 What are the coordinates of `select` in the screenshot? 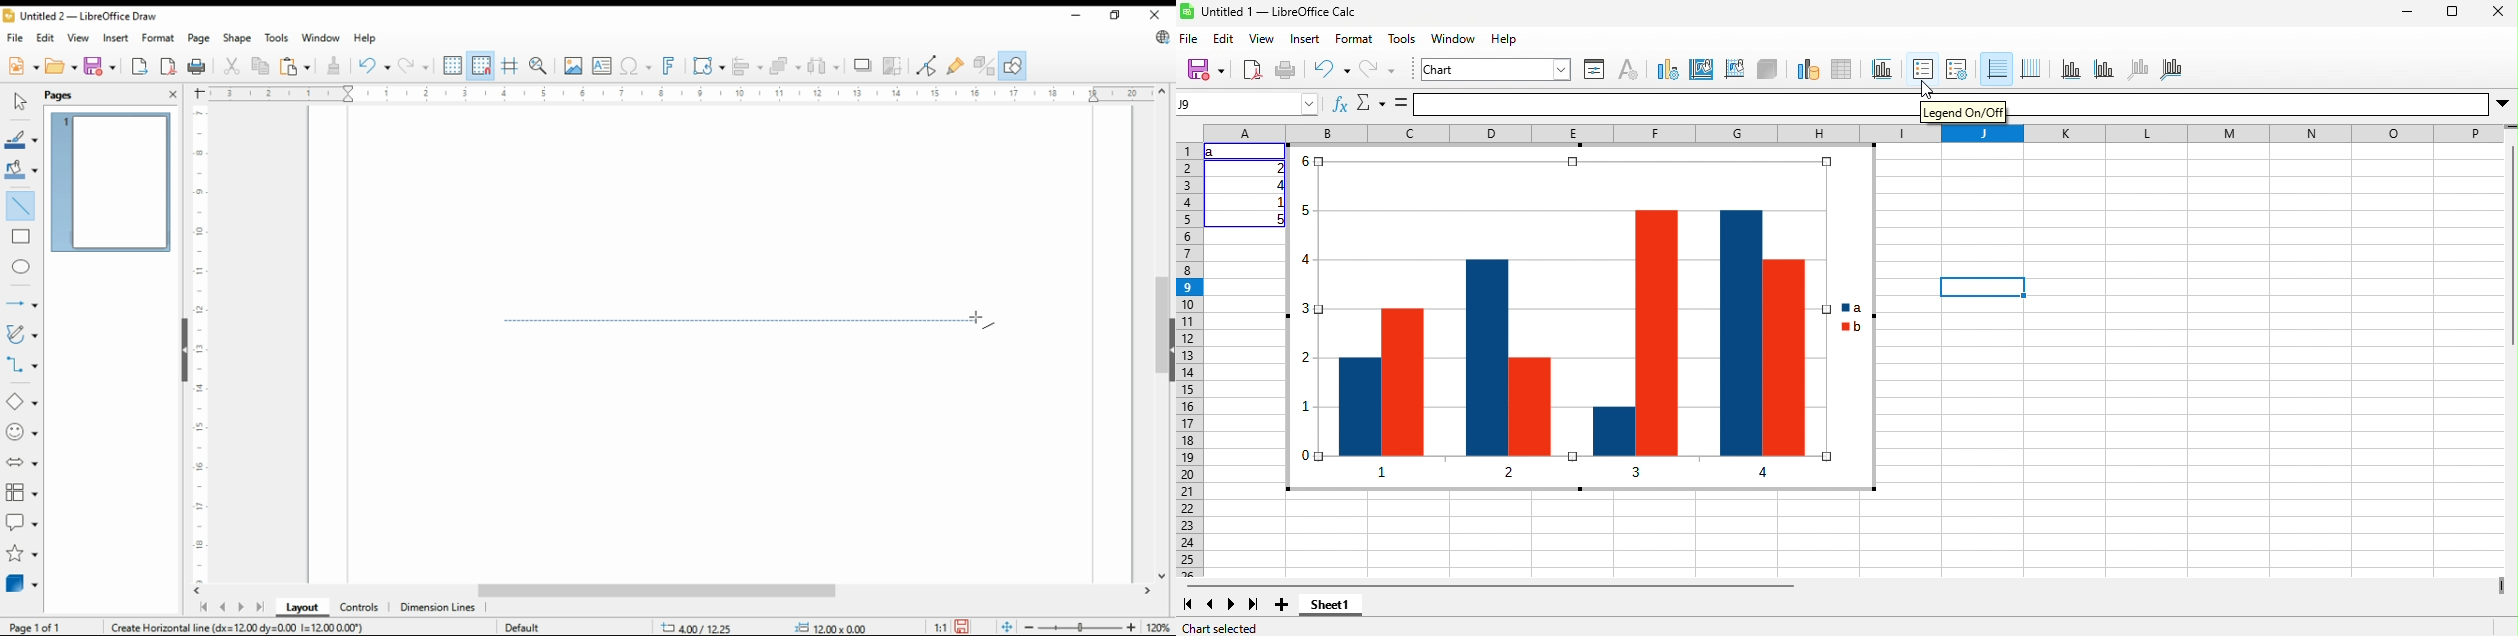 It's located at (20, 101).